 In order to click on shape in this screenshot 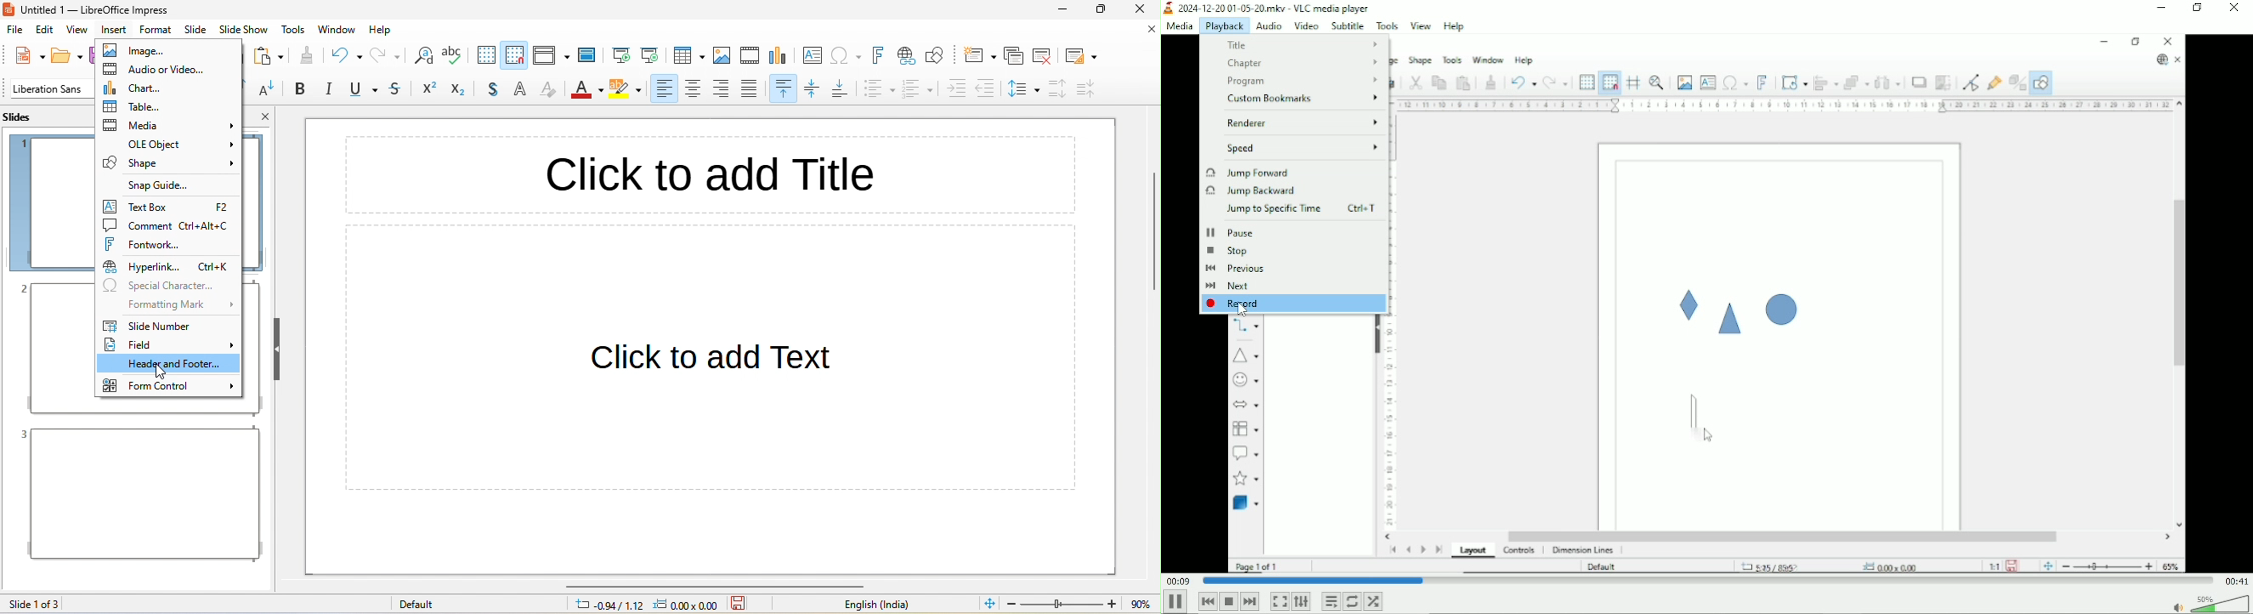, I will do `click(172, 164)`.